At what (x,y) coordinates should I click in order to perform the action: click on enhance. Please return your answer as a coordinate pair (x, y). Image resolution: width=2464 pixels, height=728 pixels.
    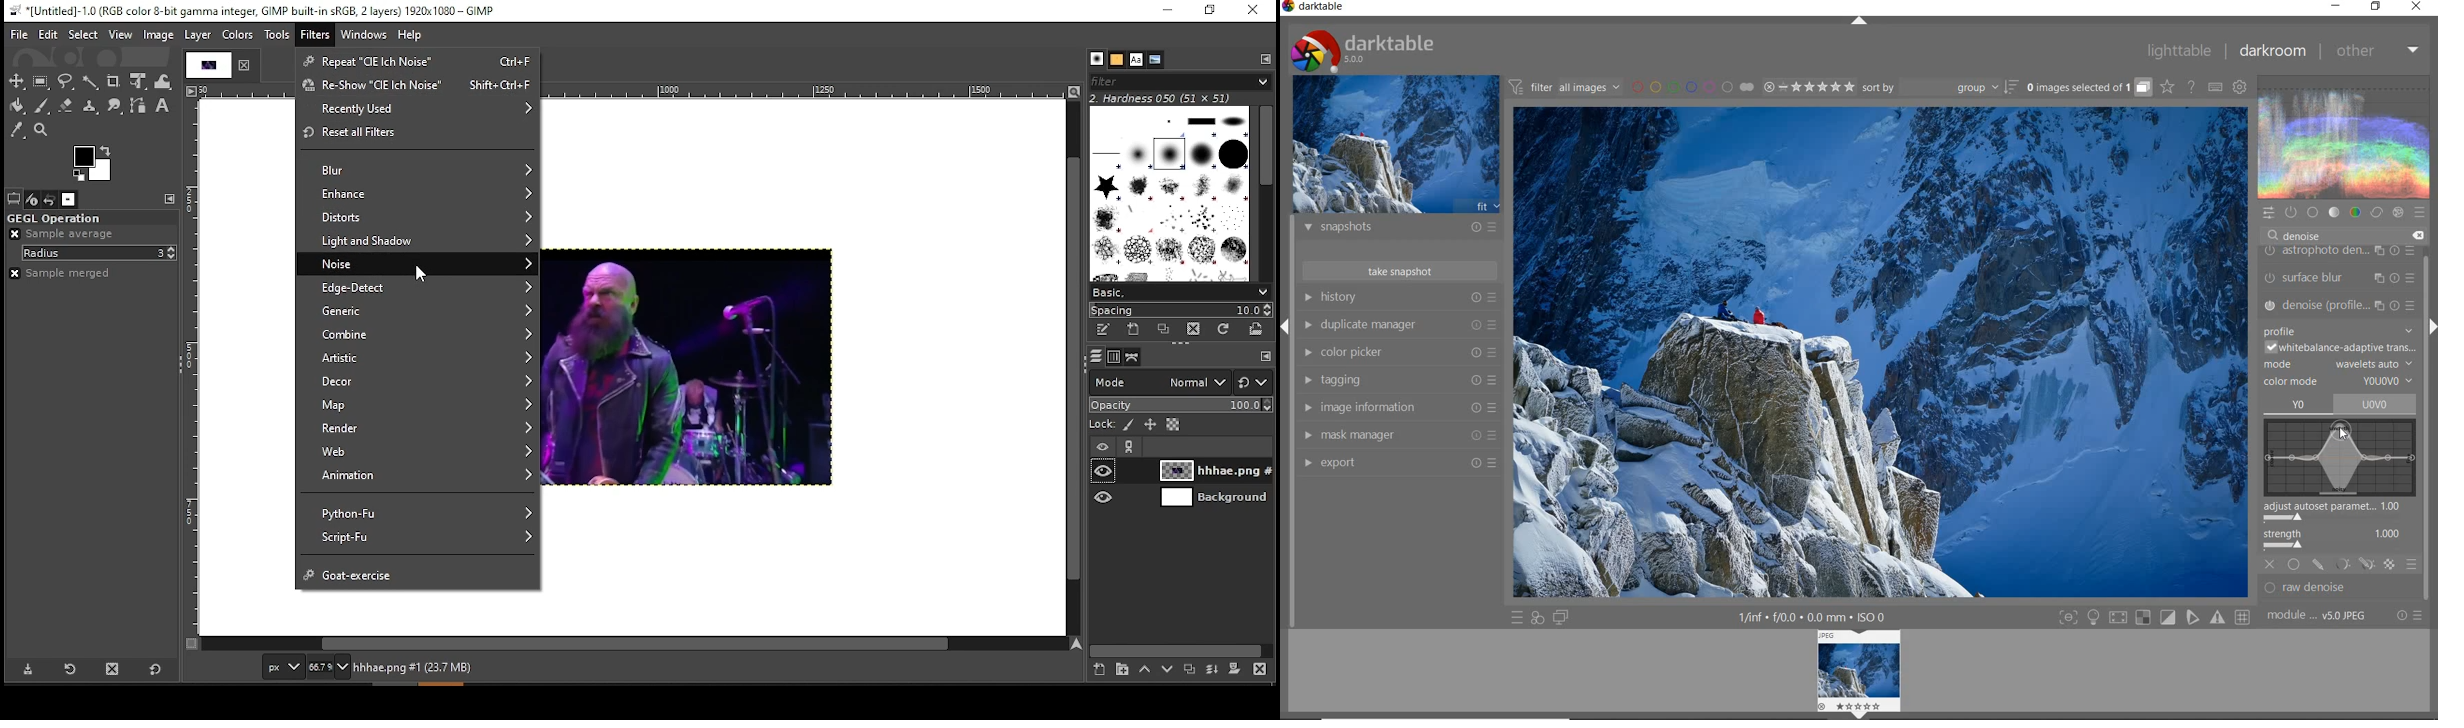
    Looking at the image, I should click on (419, 194).